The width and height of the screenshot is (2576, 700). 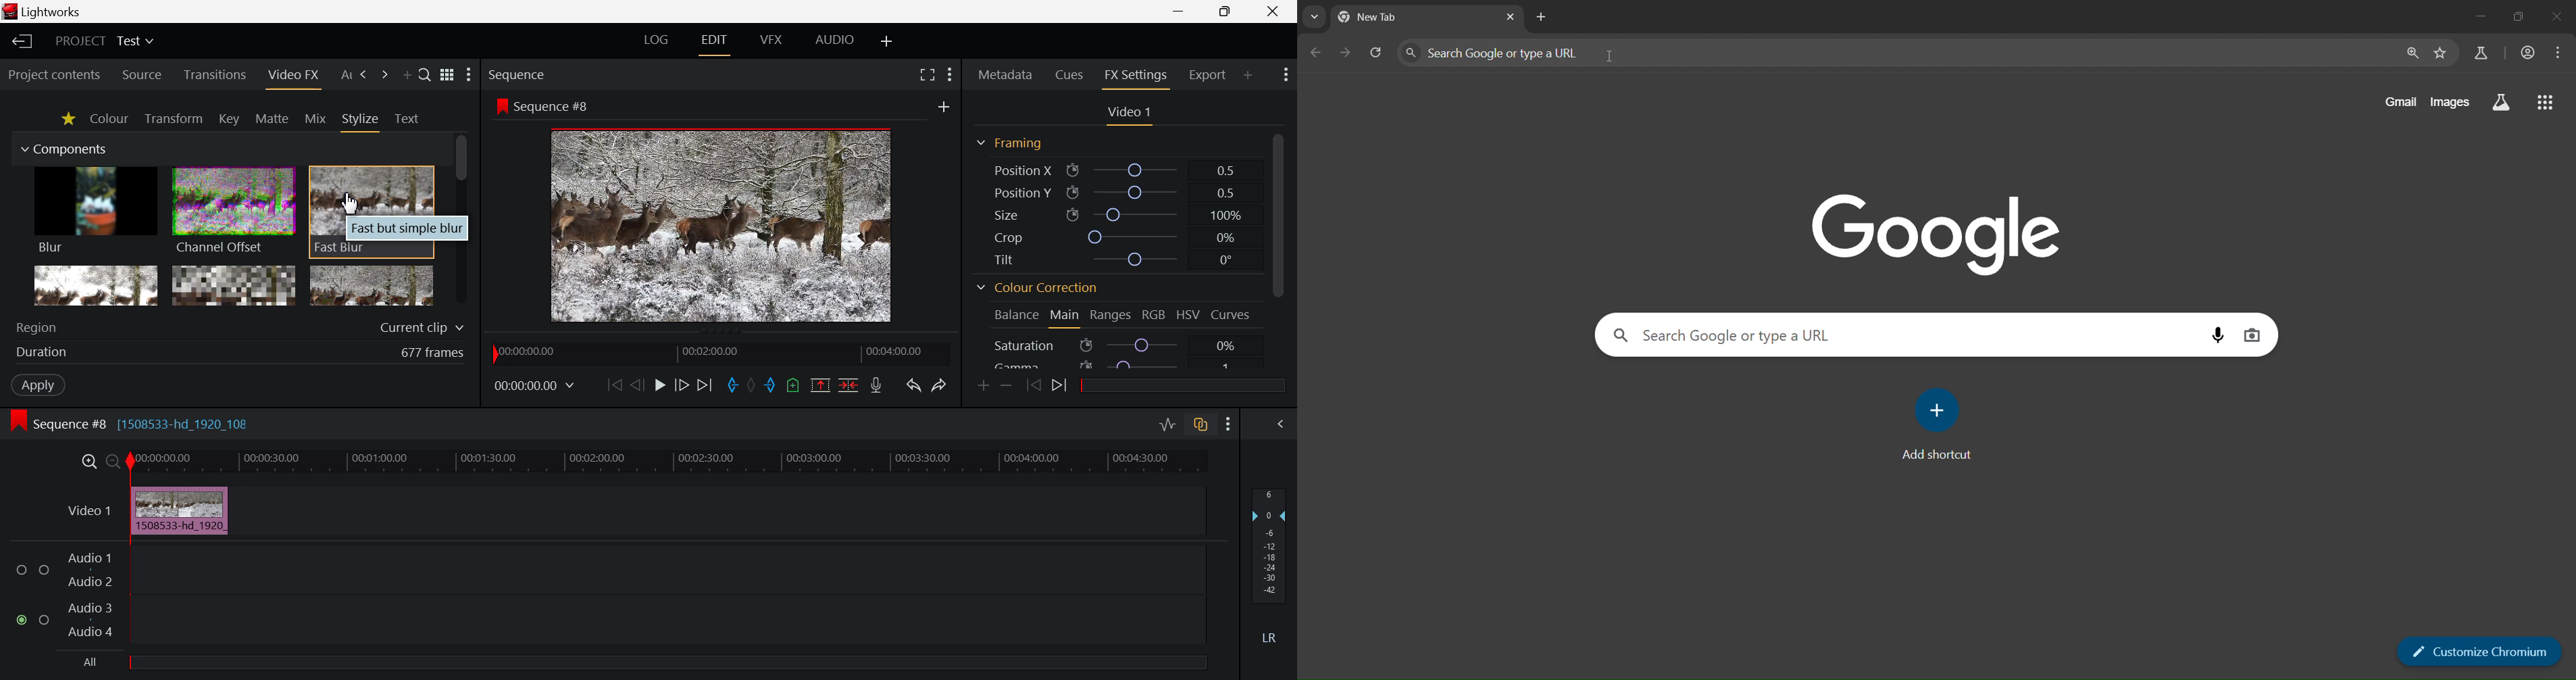 I want to click on Close, so click(x=1272, y=11).